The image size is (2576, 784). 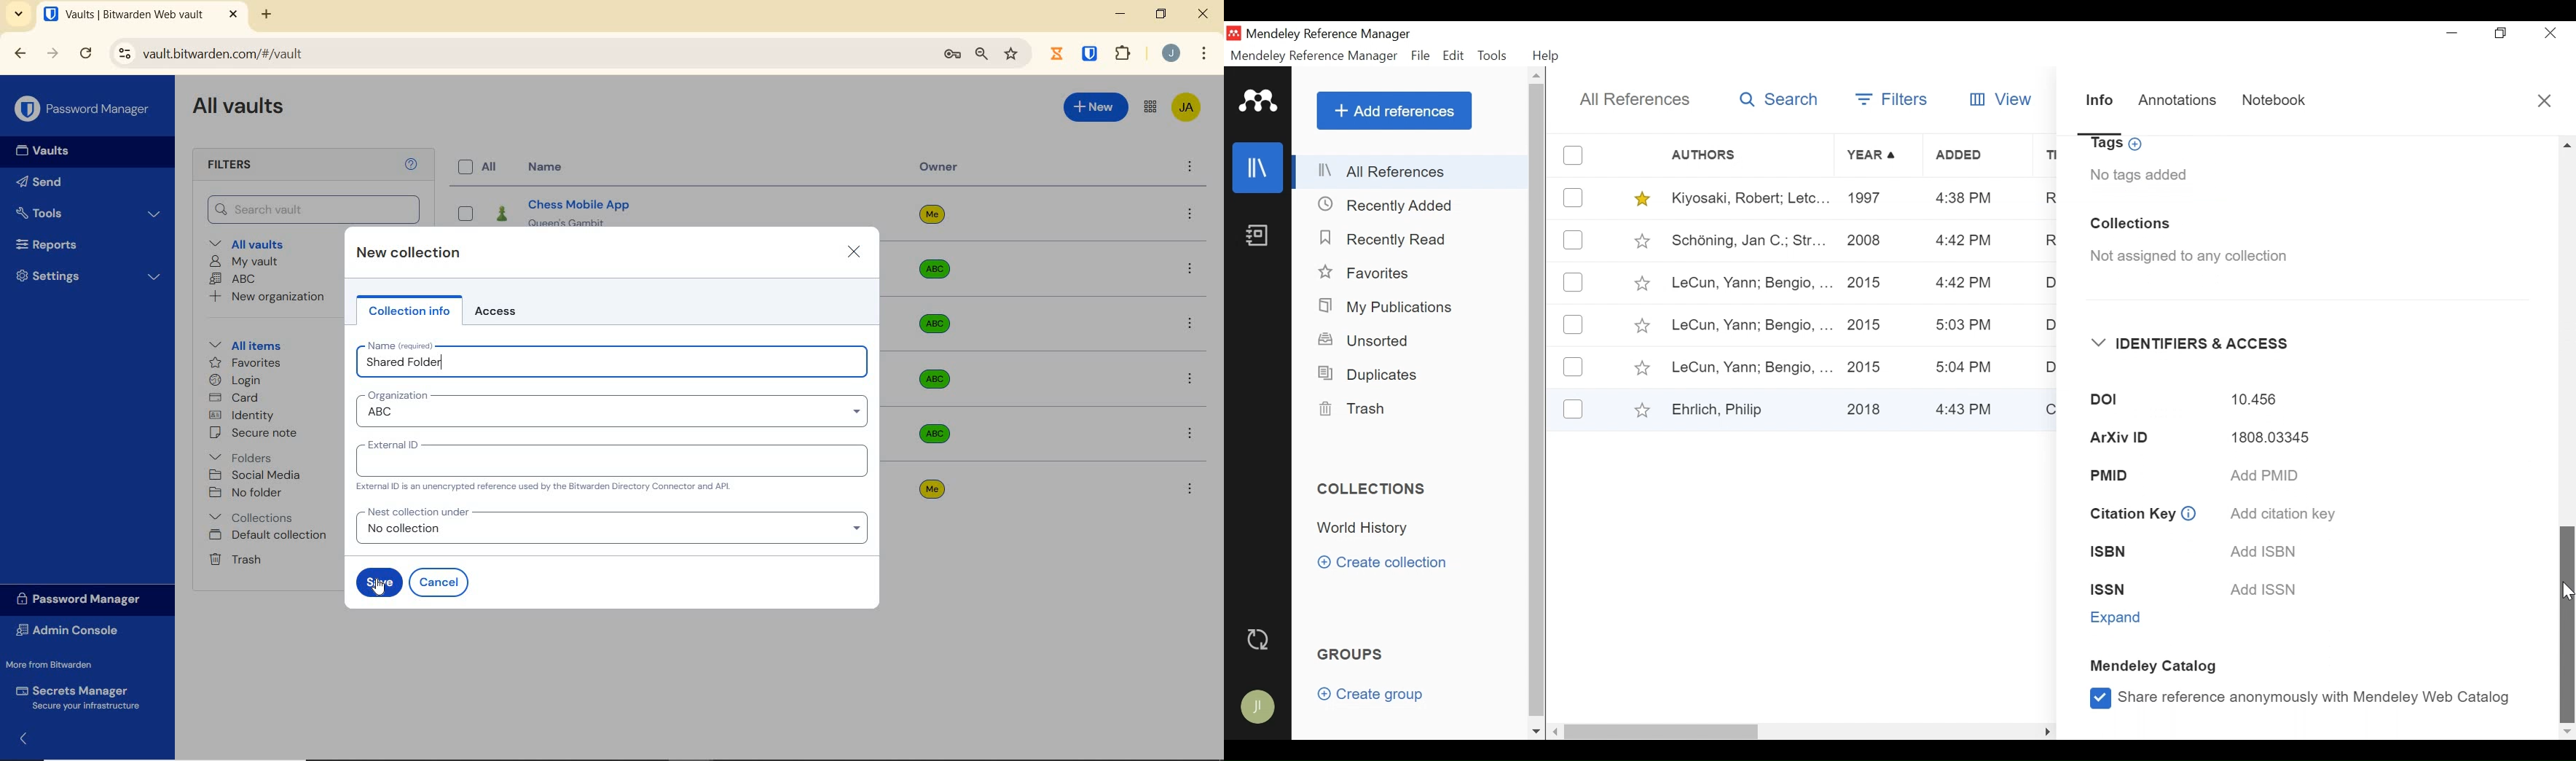 I want to click on Add ISBN, so click(x=2261, y=551).